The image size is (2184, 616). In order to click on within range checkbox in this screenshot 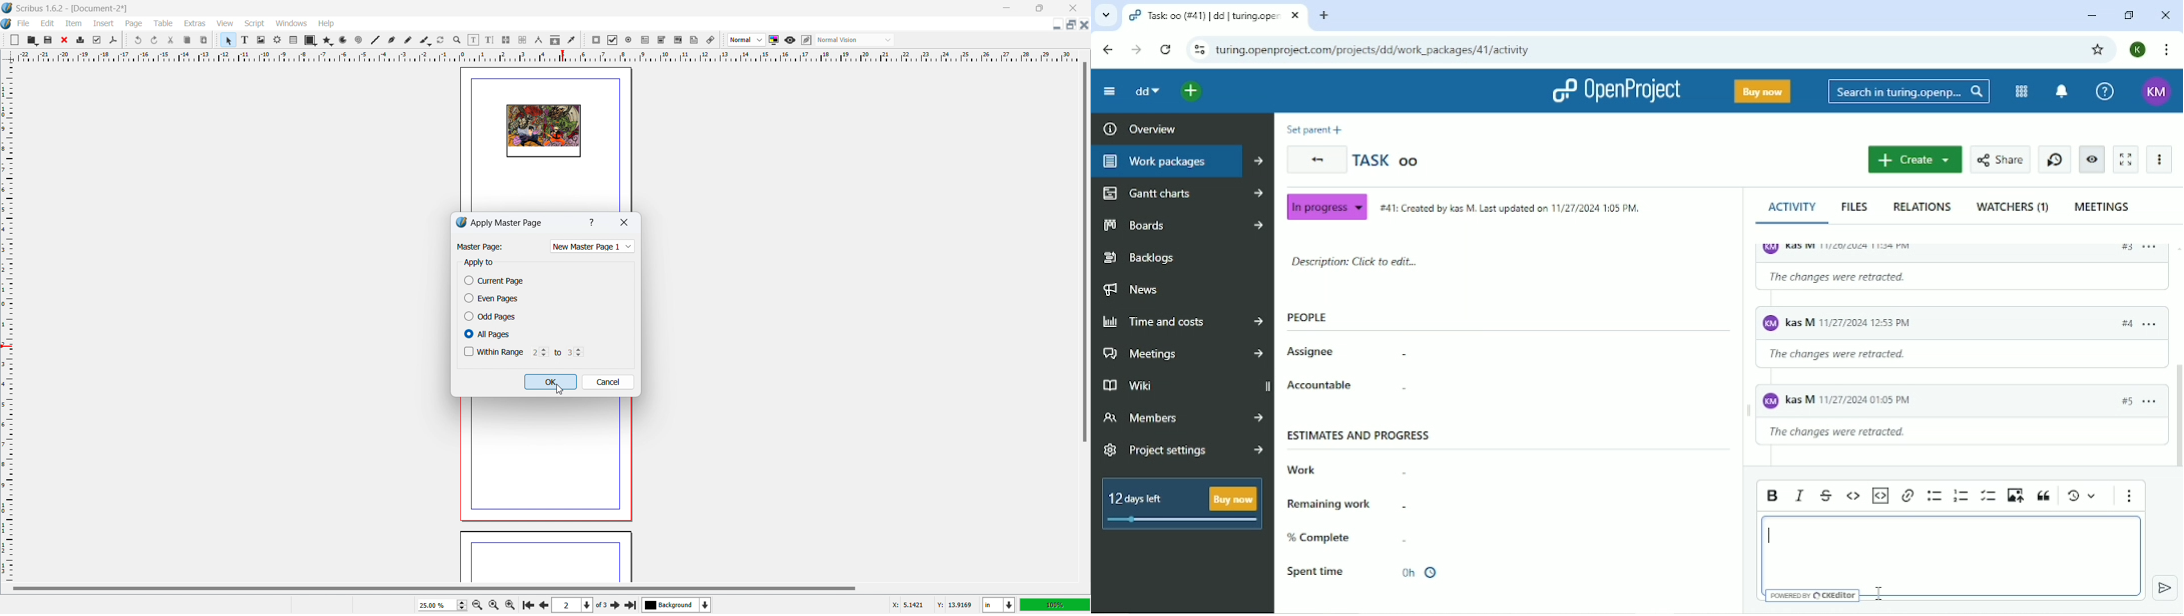, I will do `click(493, 351)`.